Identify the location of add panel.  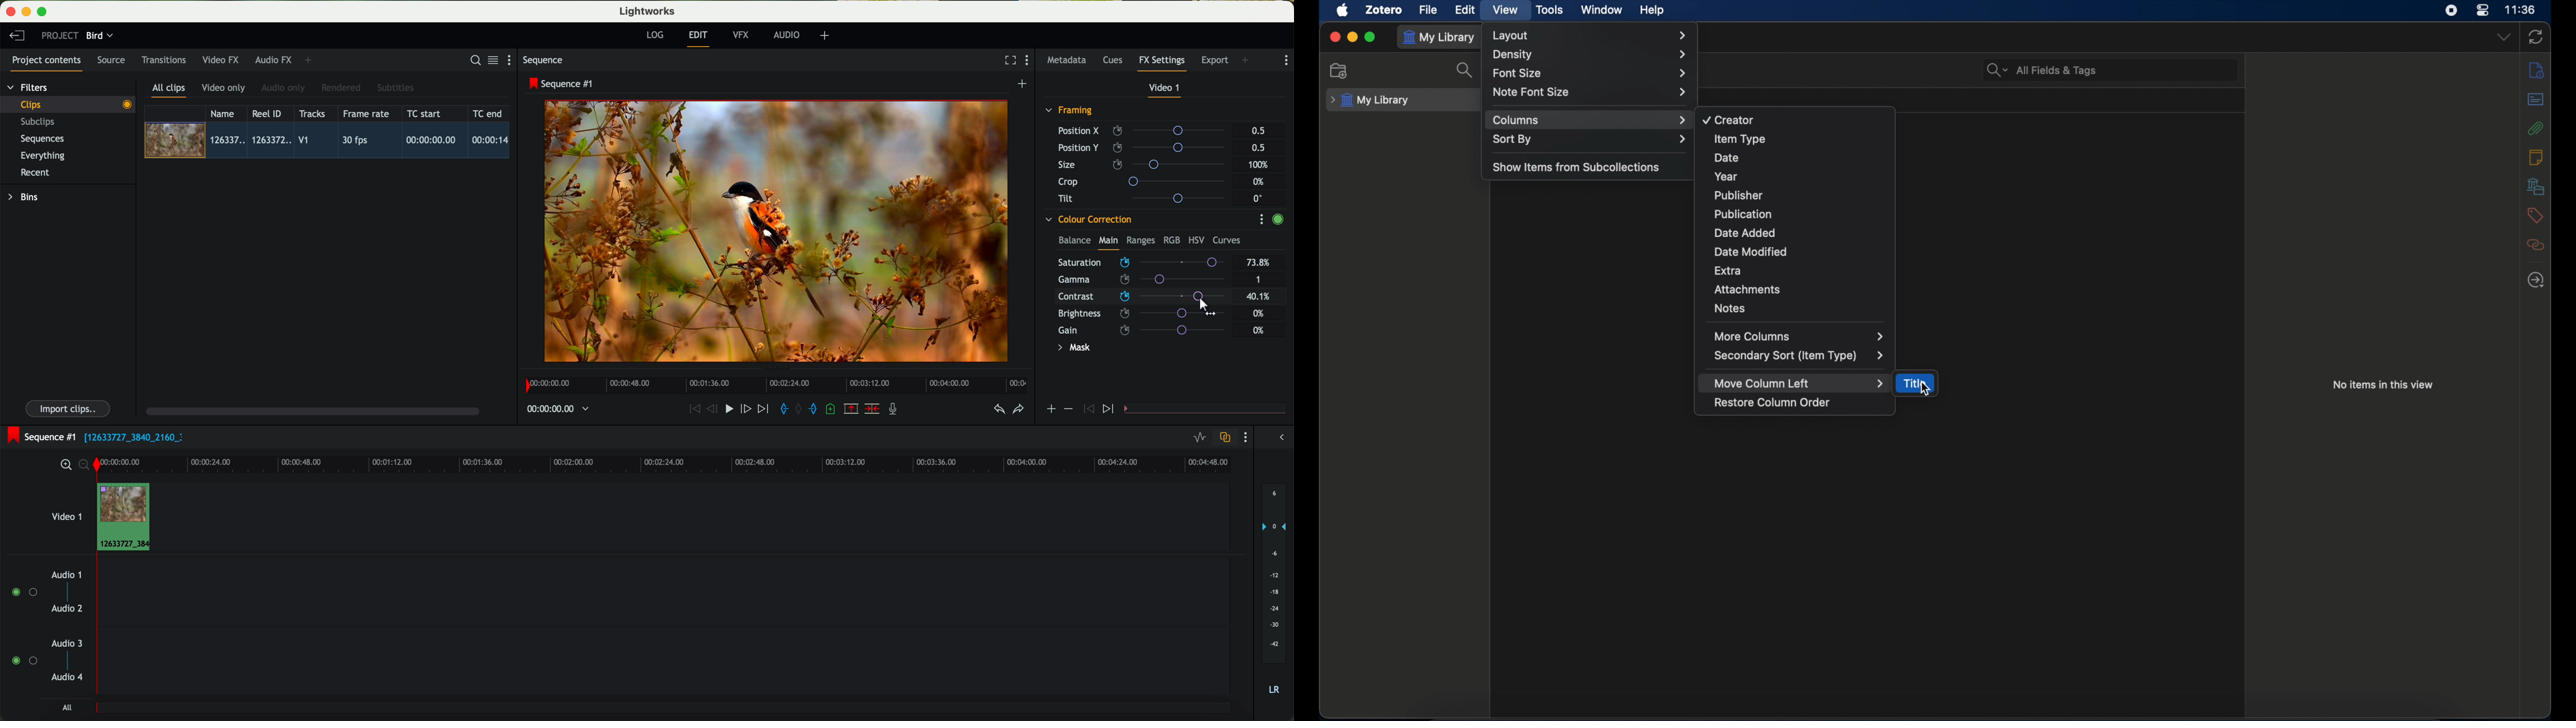
(310, 60).